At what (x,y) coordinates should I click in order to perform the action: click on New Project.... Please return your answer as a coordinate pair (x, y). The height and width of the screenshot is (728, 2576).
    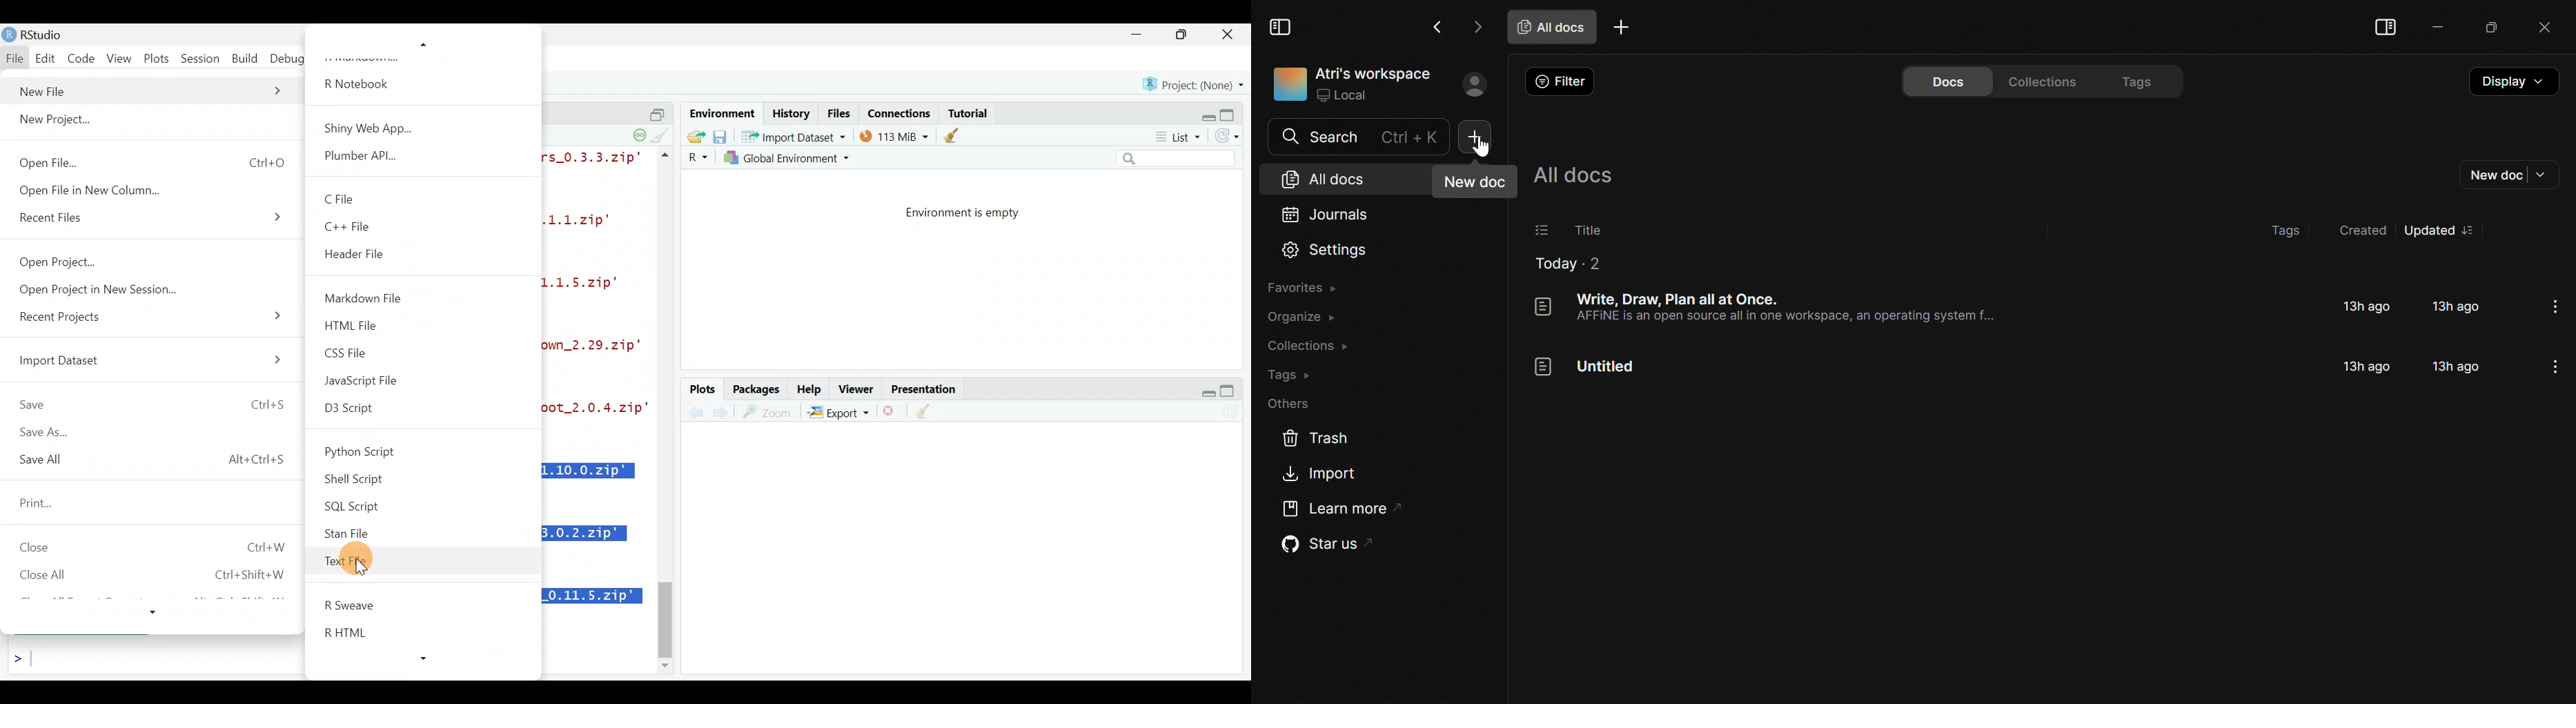
    Looking at the image, I should click on (79, 123).